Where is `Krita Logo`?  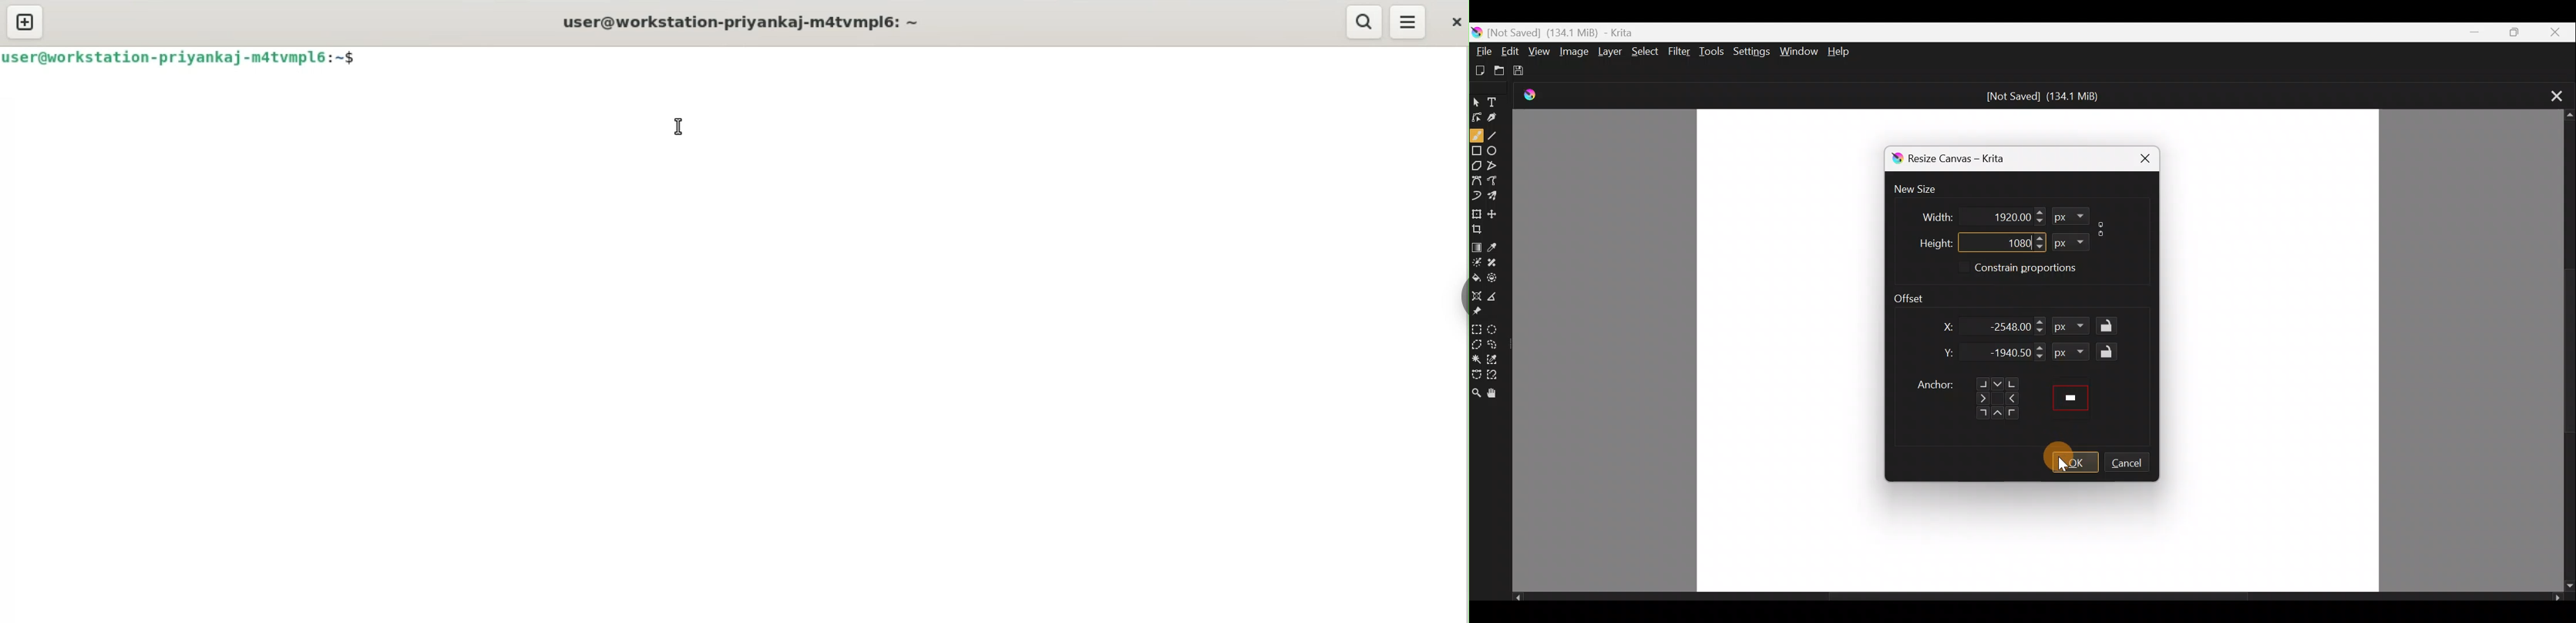
Krita Logo is located at coordinates (1535, 95).